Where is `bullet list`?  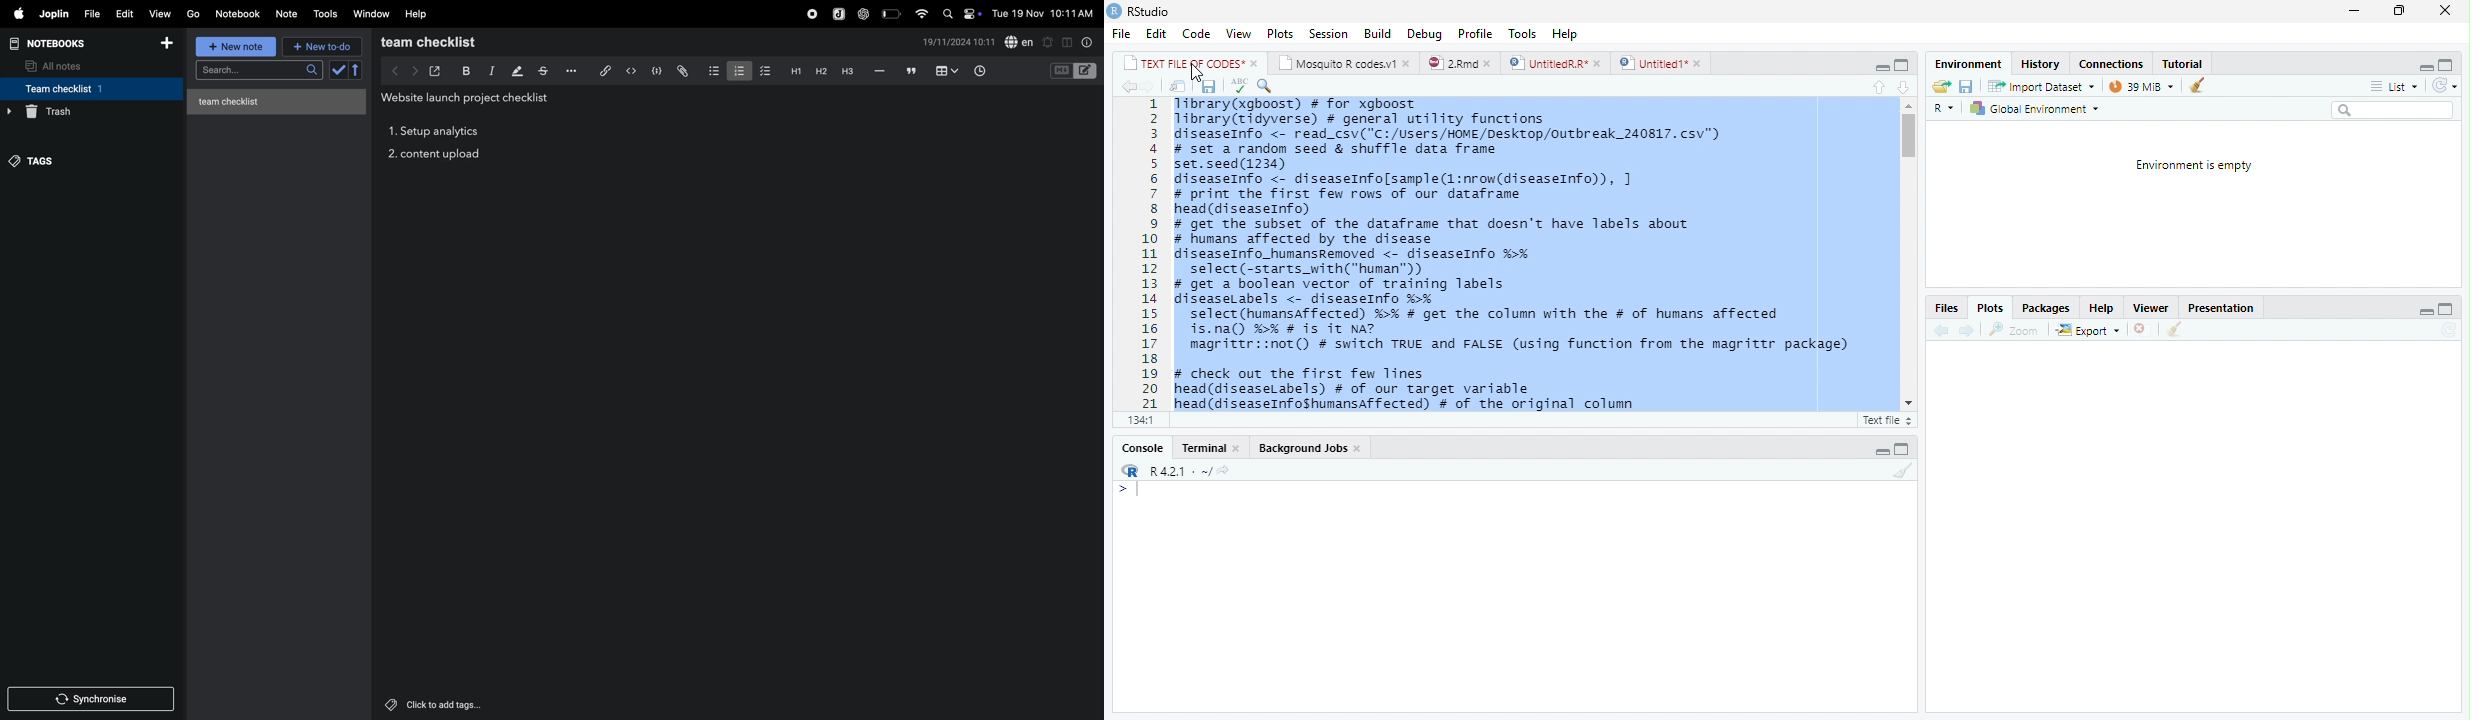 bullet list is located at coordinates (712, 70).